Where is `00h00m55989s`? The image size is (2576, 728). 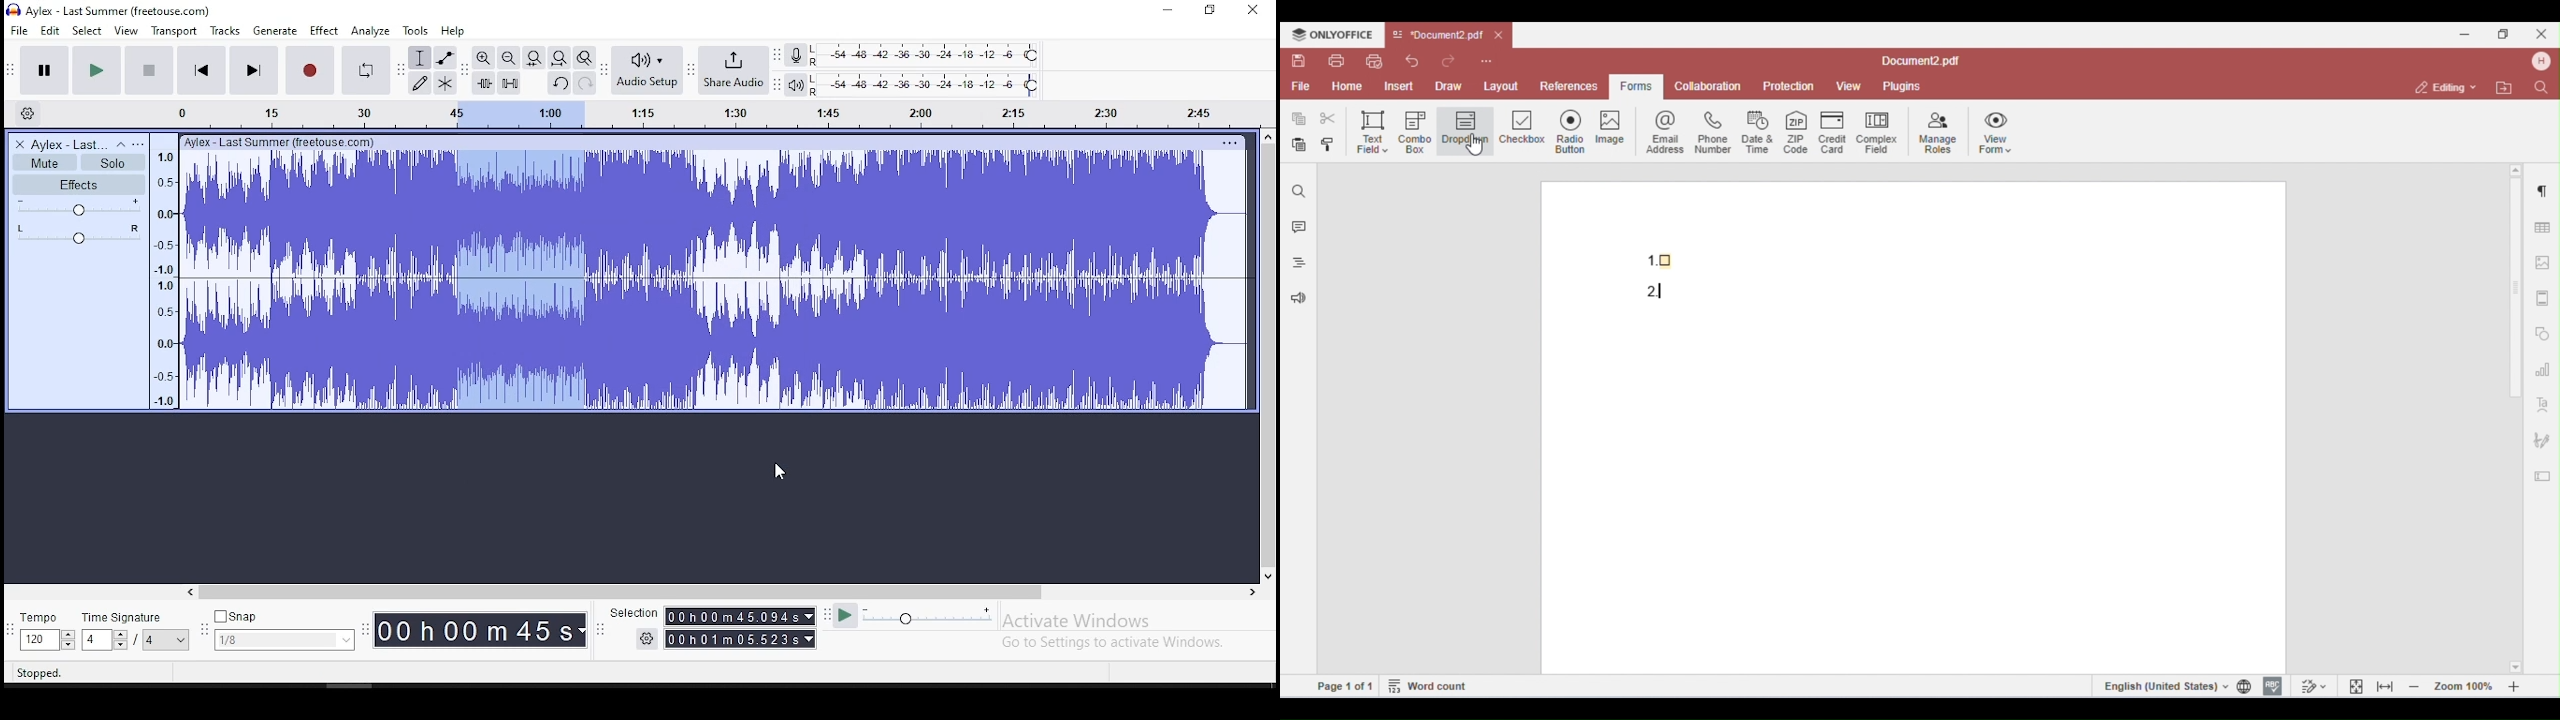
00h00m55989s is located at coordinates (741, 640).